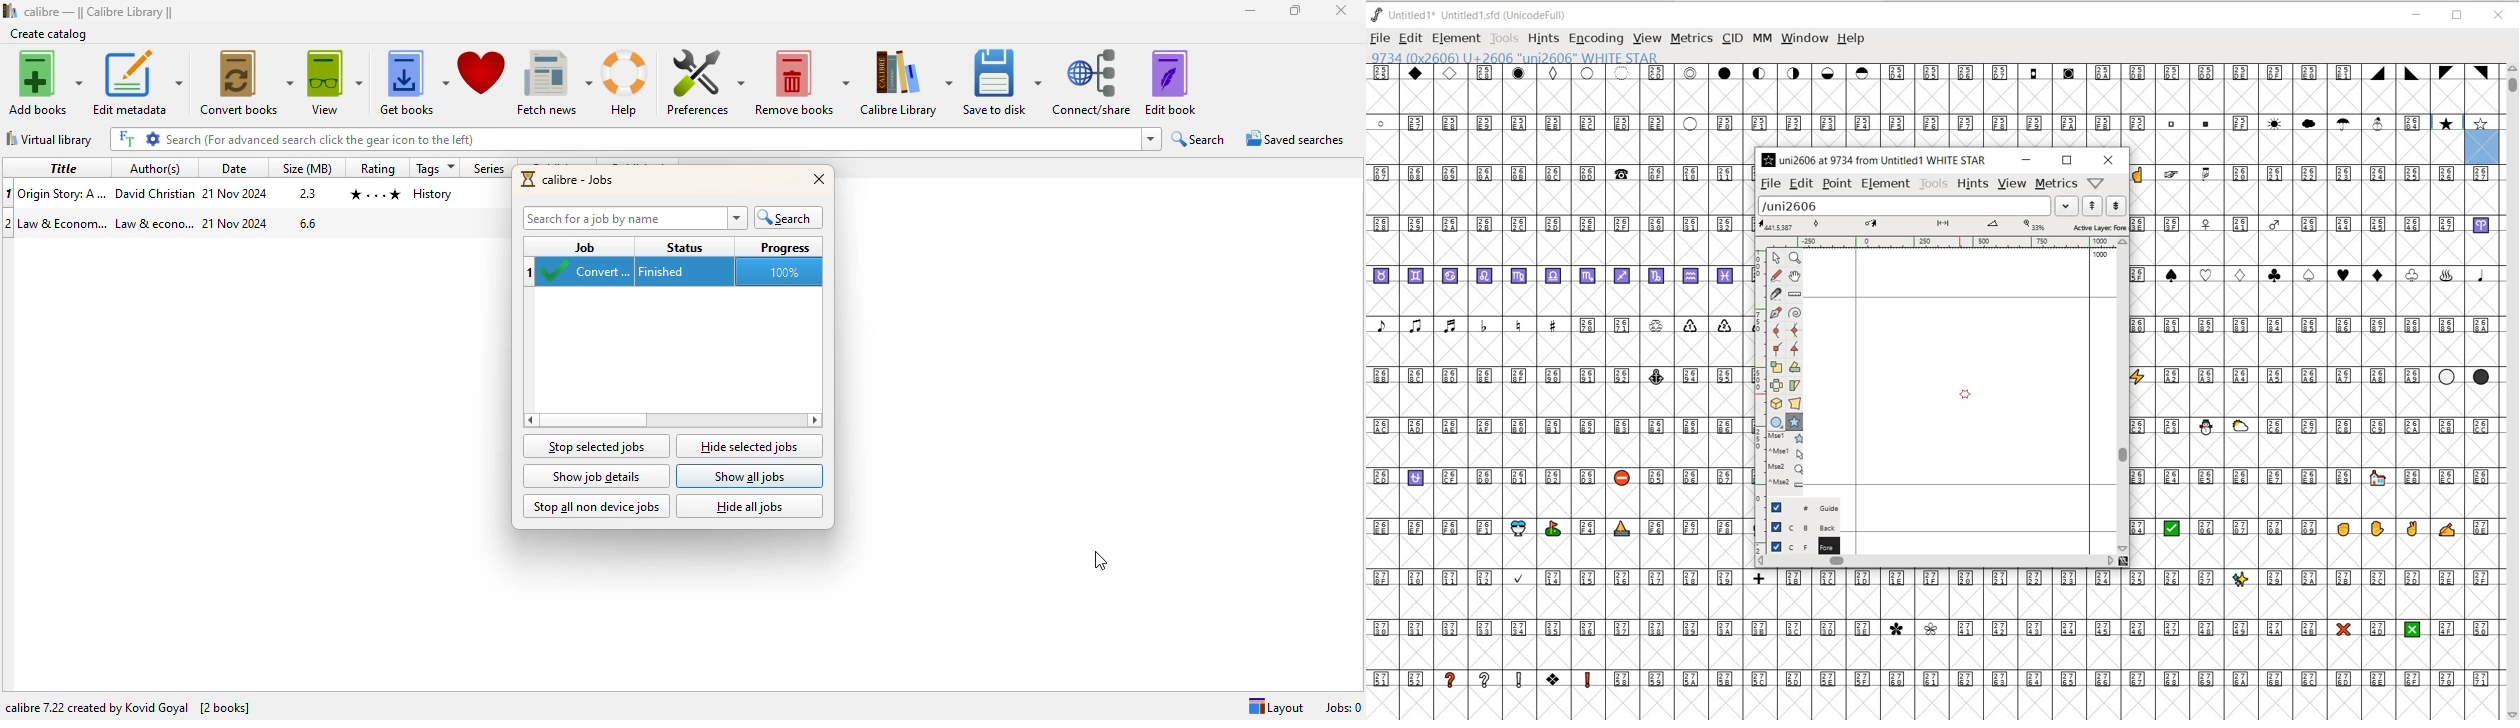 The height and width of the screenshot is (728, 2520). What do you see at coordinates (789, 218) in the screenshot?
I see `search` at bounding box center [789, 218].